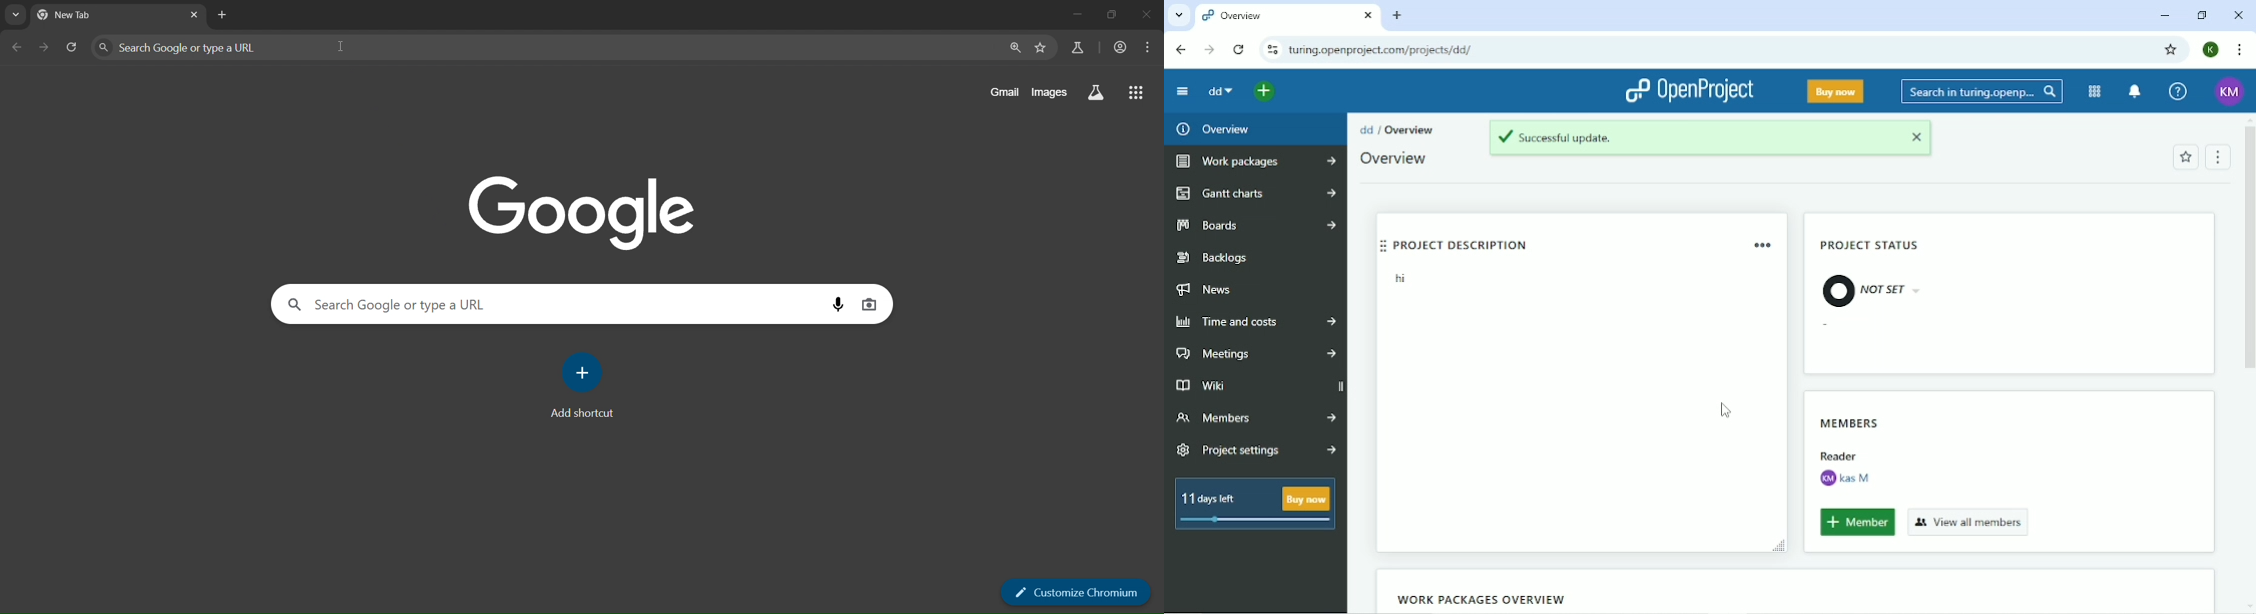  What do you see at coordinates (1111, 14) in the screenshot?
I see `restore down` at bounding box center [1111, 14].